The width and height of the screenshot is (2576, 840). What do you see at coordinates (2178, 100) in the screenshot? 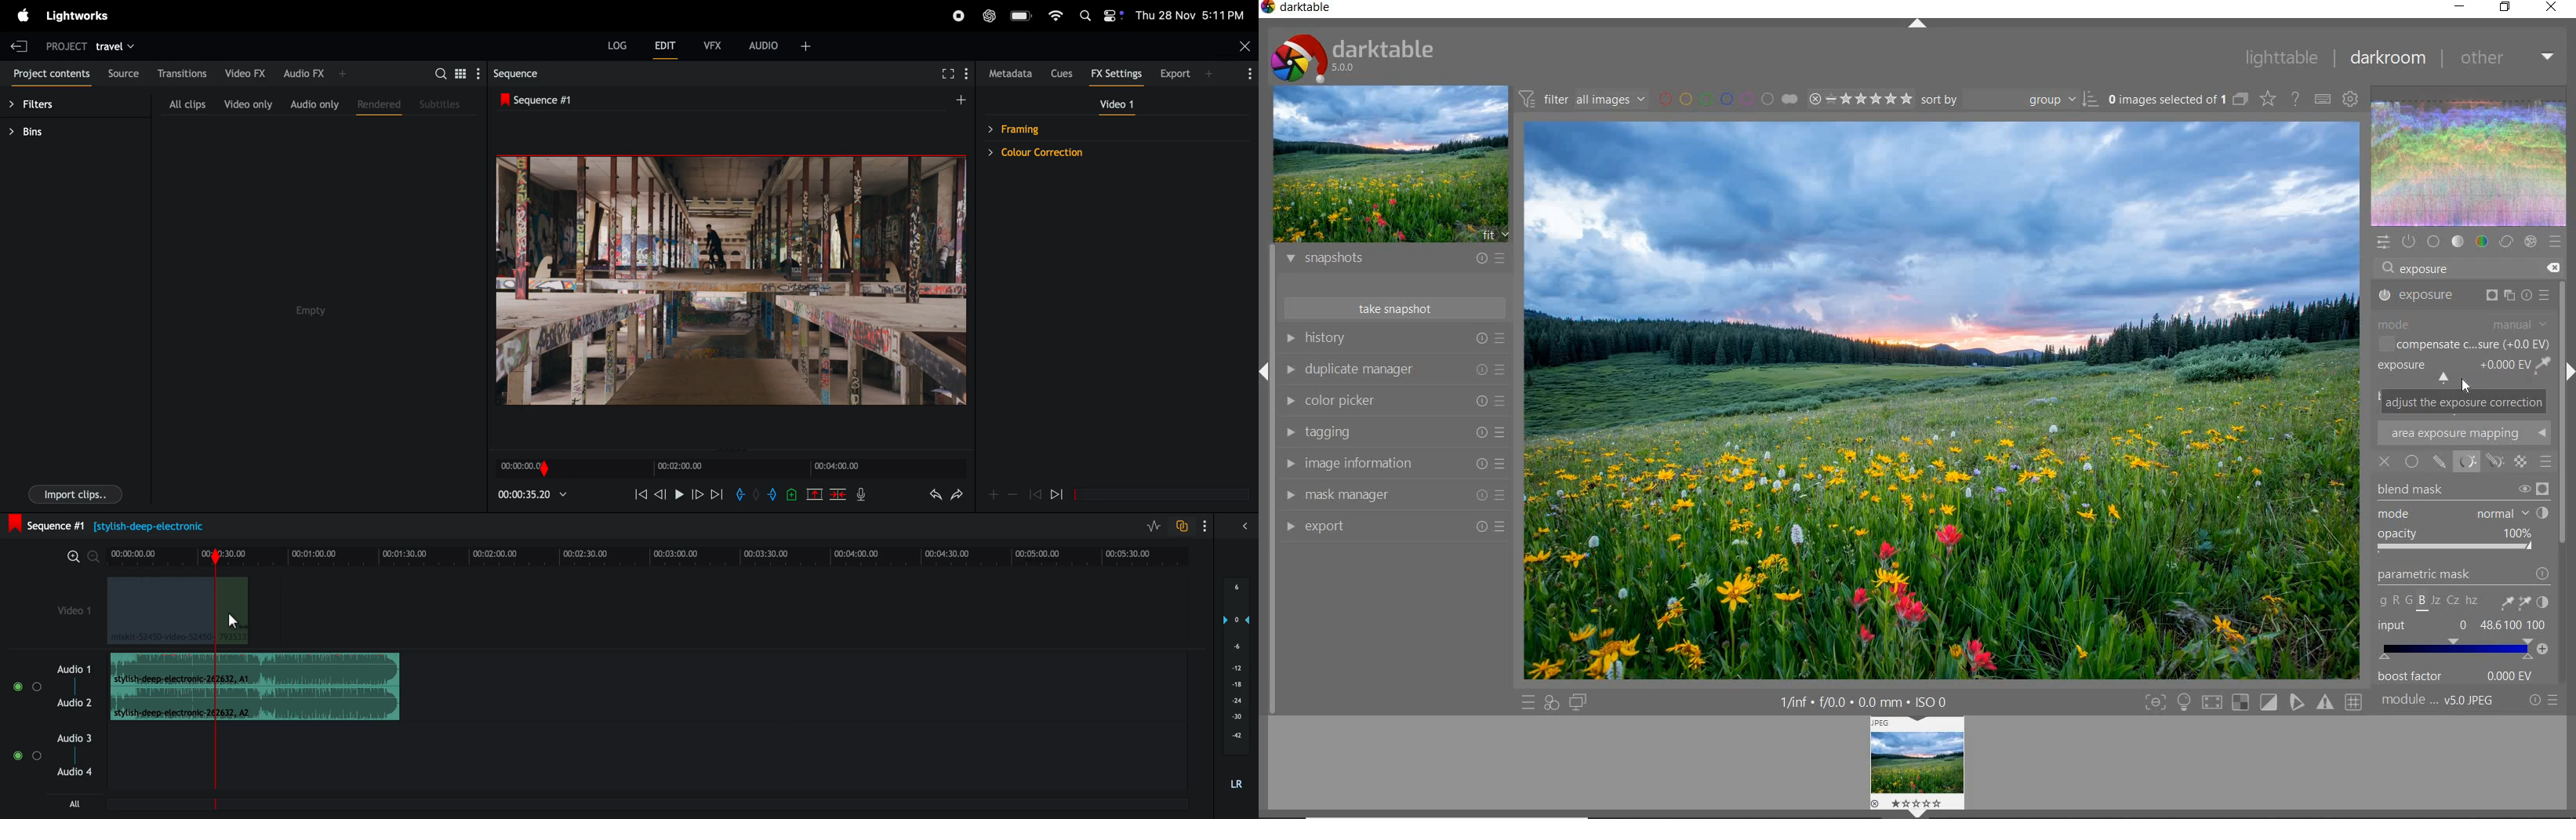
I see `expand grouped images` at bounding box center [2178, 100].